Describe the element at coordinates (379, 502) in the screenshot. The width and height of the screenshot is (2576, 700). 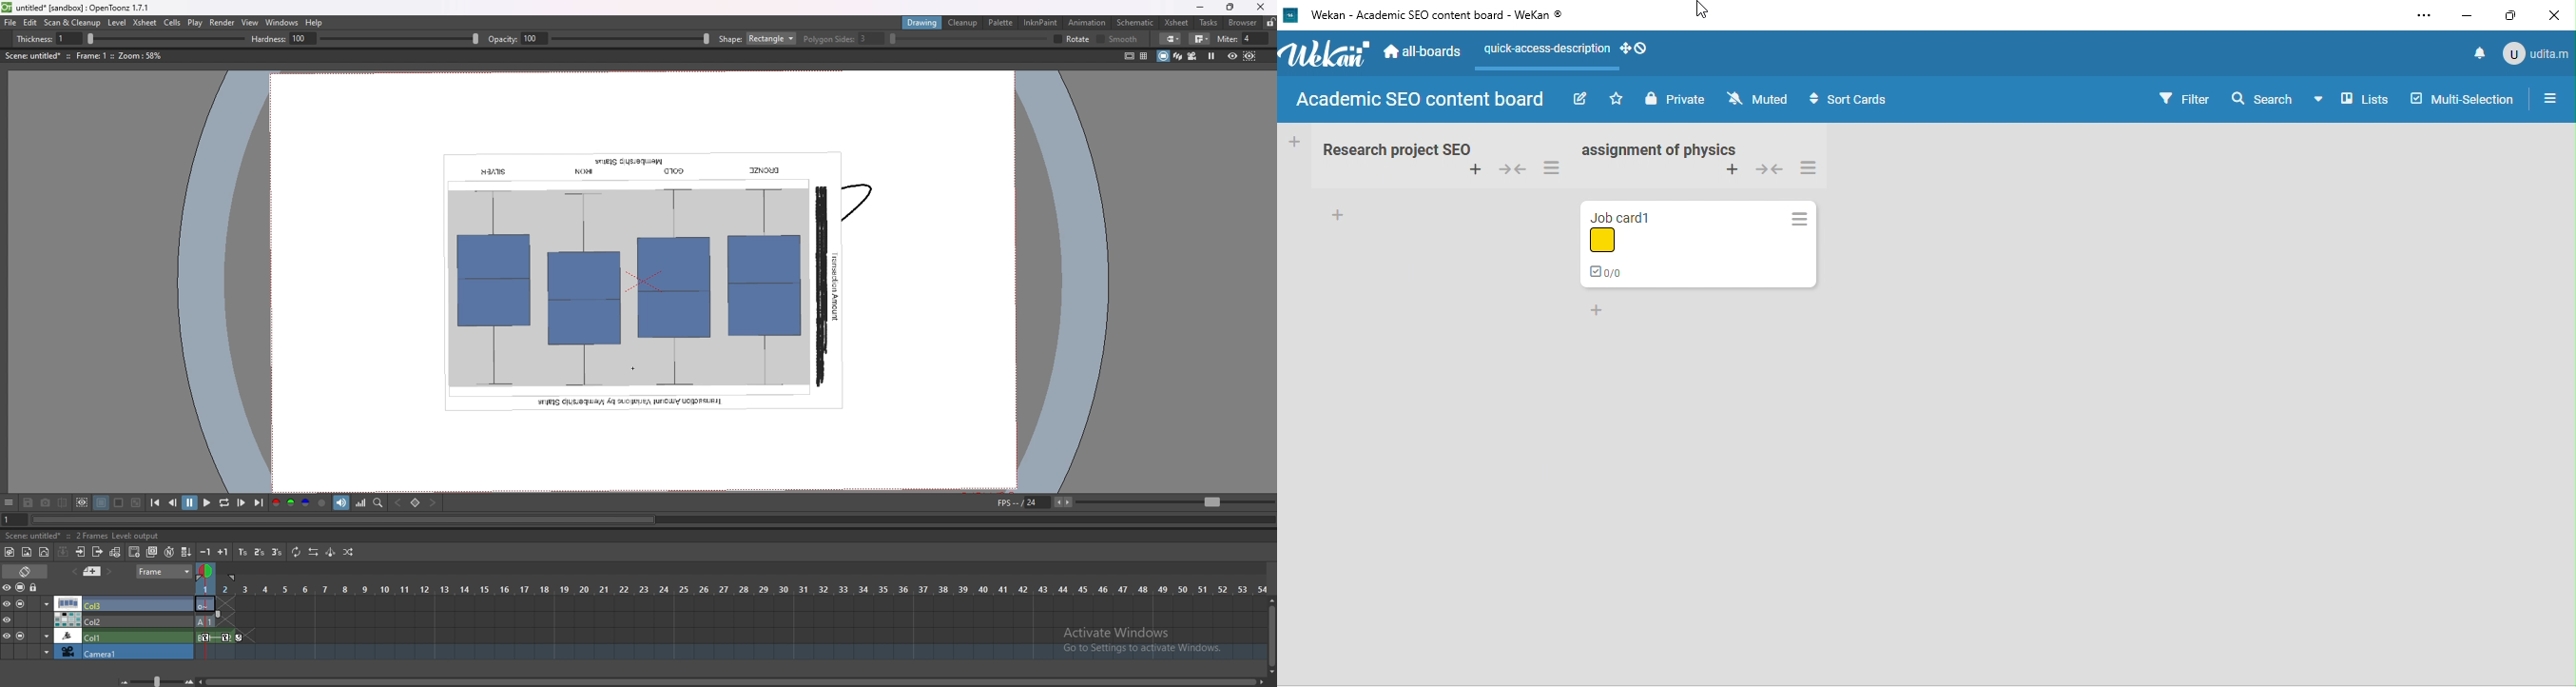
I see `locator` at that location.